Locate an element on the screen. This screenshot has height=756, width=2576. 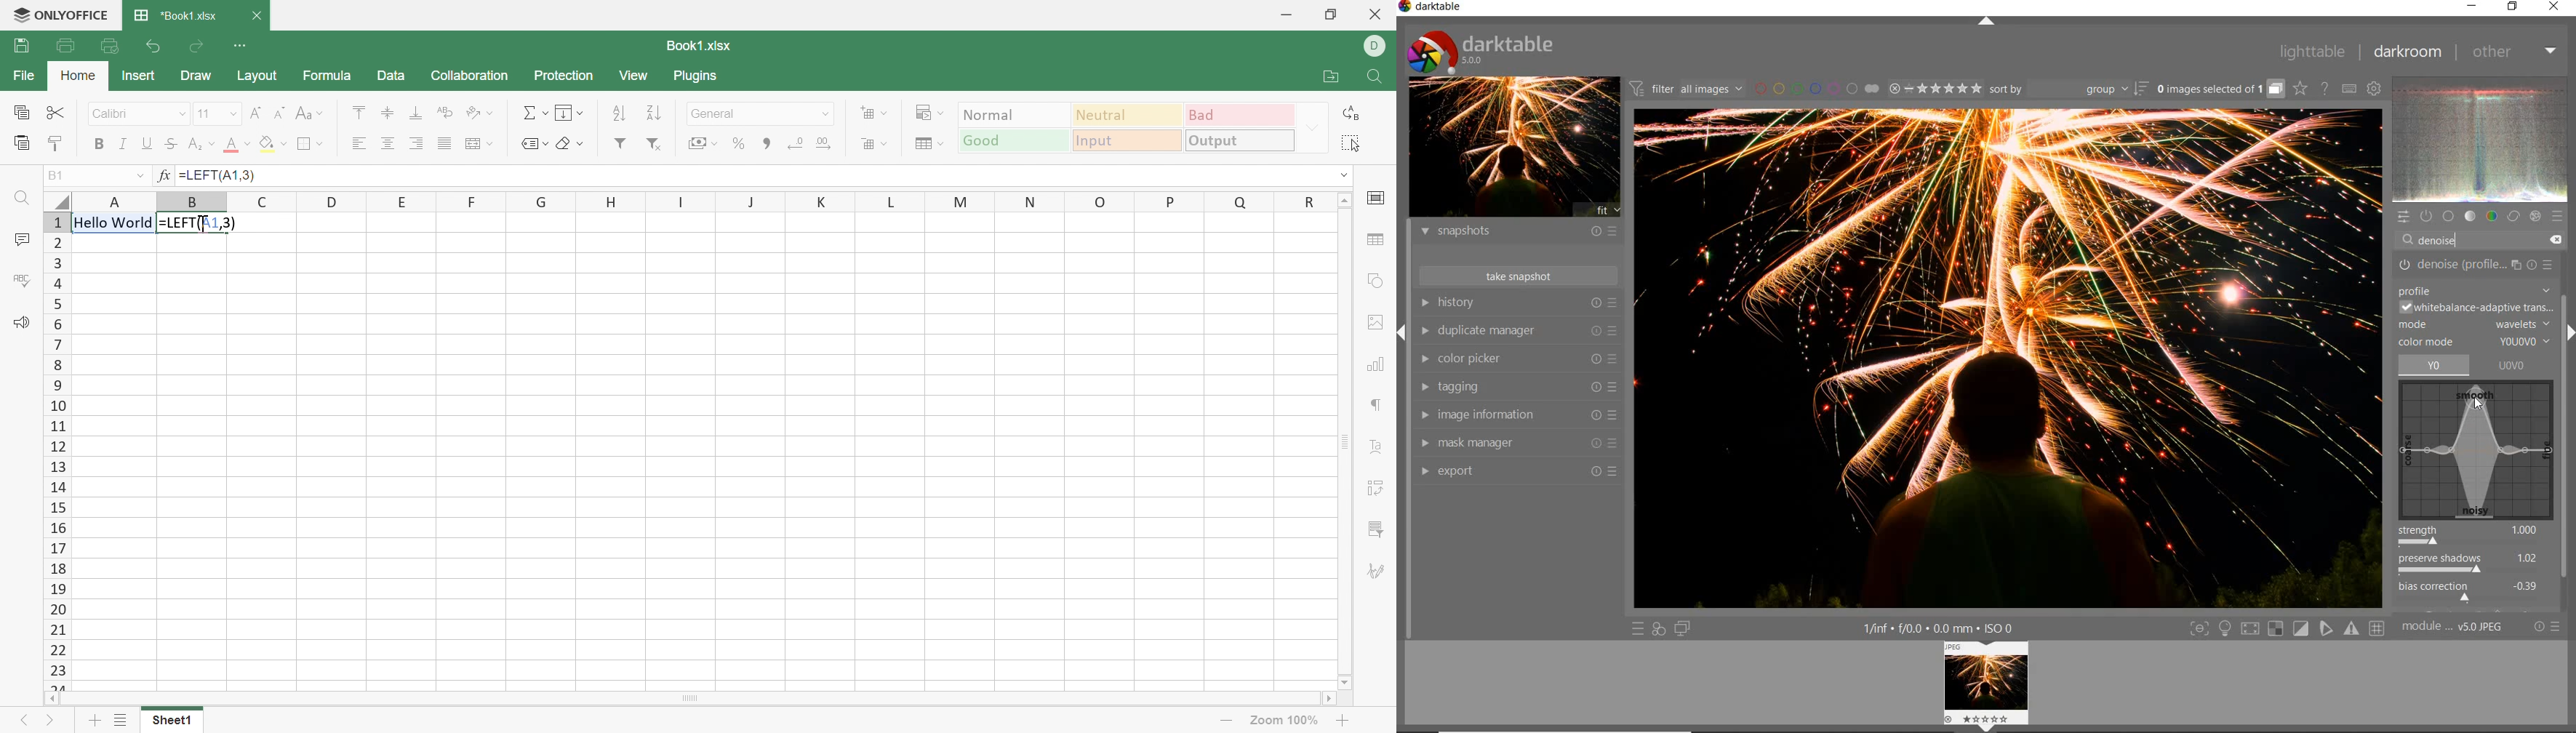
correct is located at coordinates (2514, 217).